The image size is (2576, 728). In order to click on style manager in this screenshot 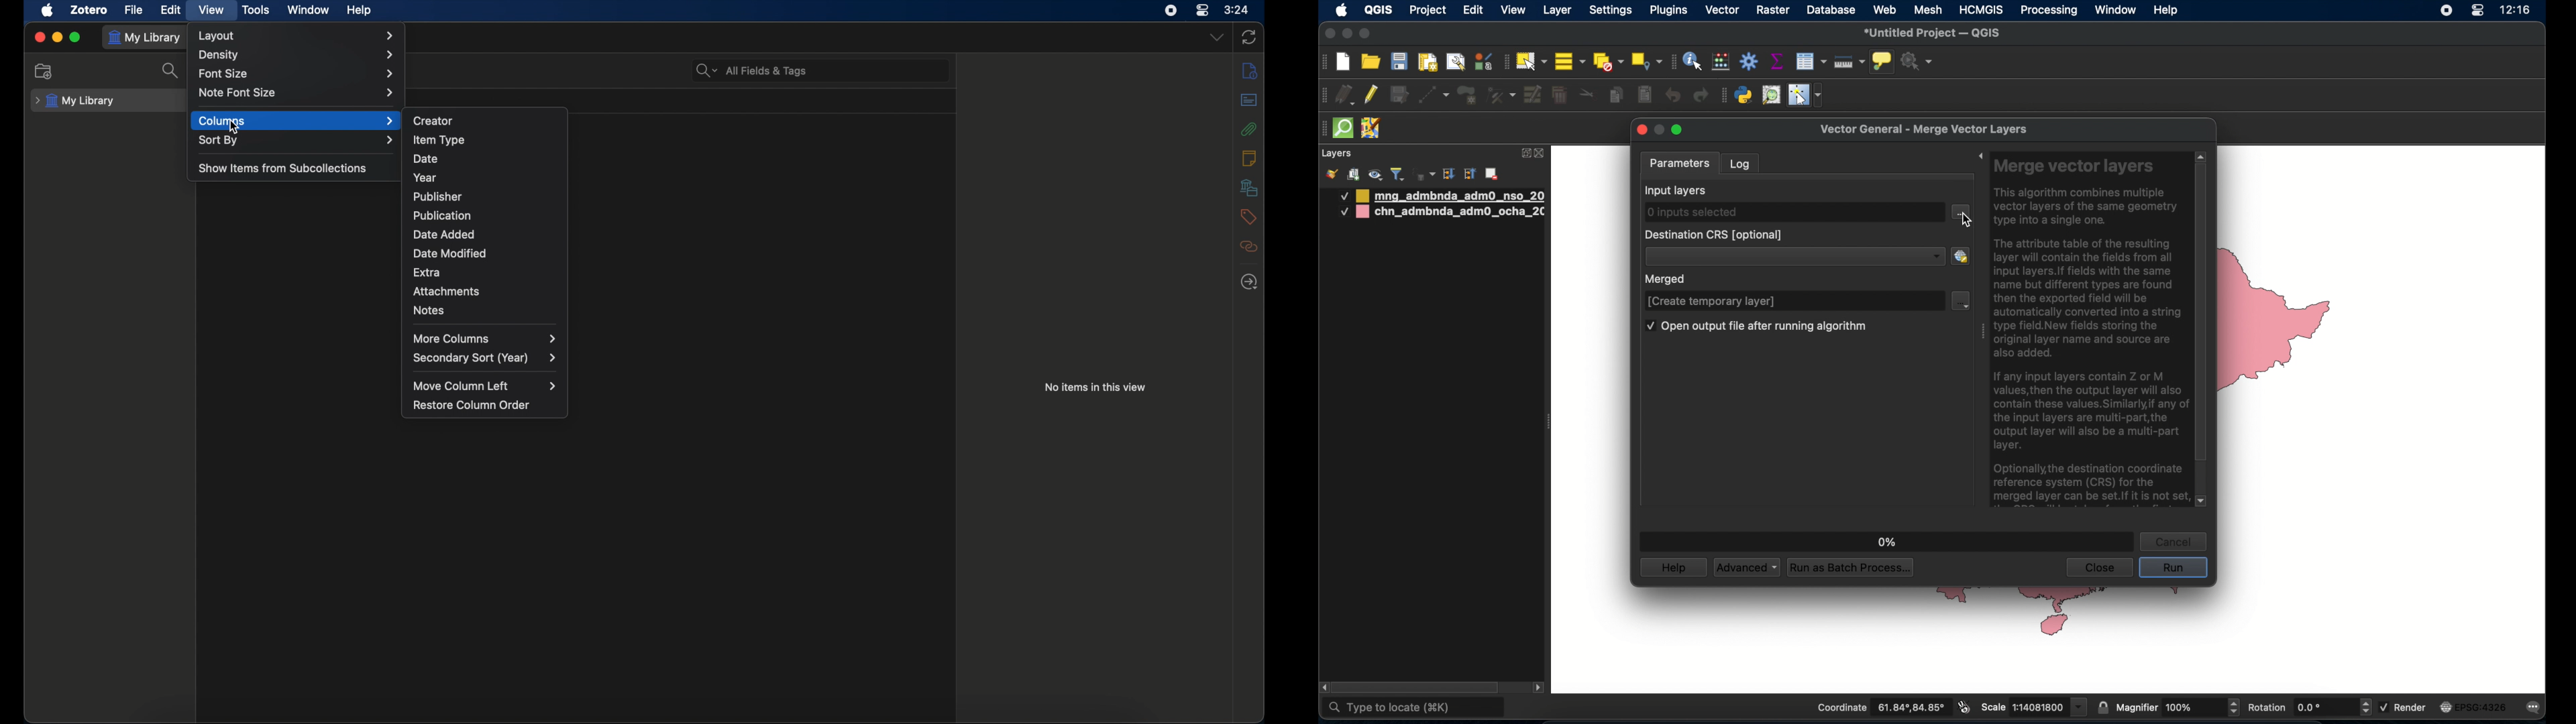, I will do `click(1483, 61)`.